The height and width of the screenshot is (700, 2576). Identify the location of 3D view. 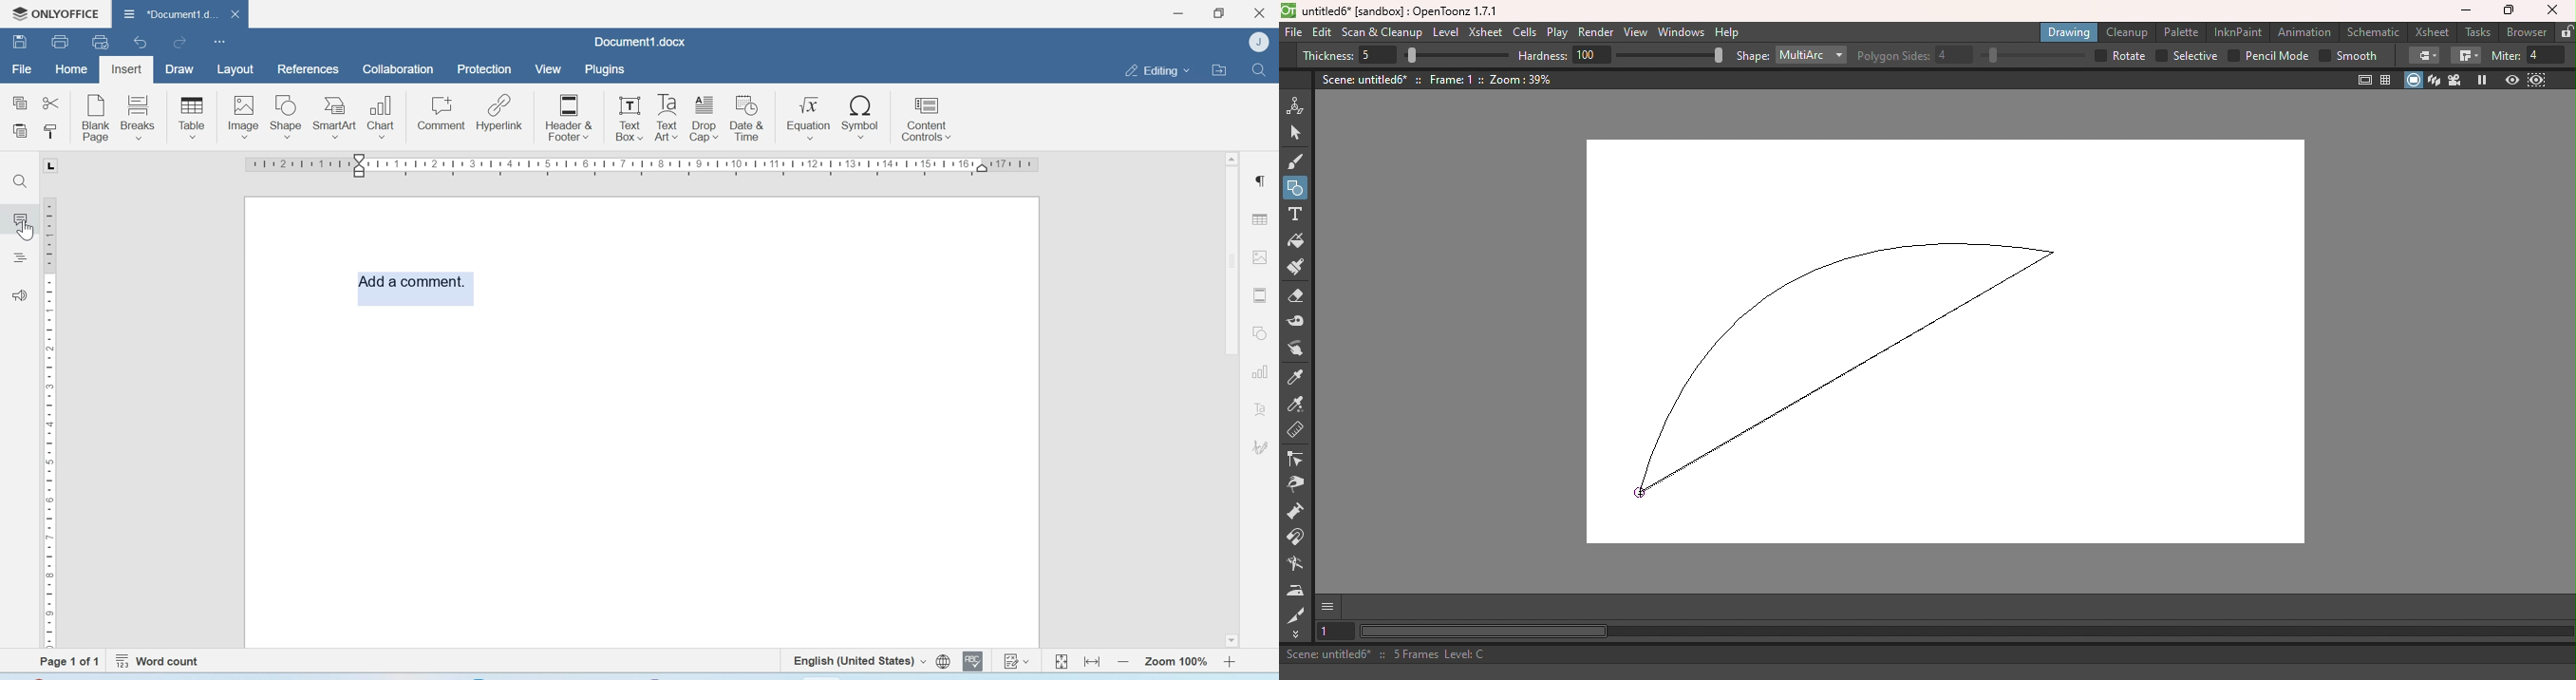
(2435, 80).